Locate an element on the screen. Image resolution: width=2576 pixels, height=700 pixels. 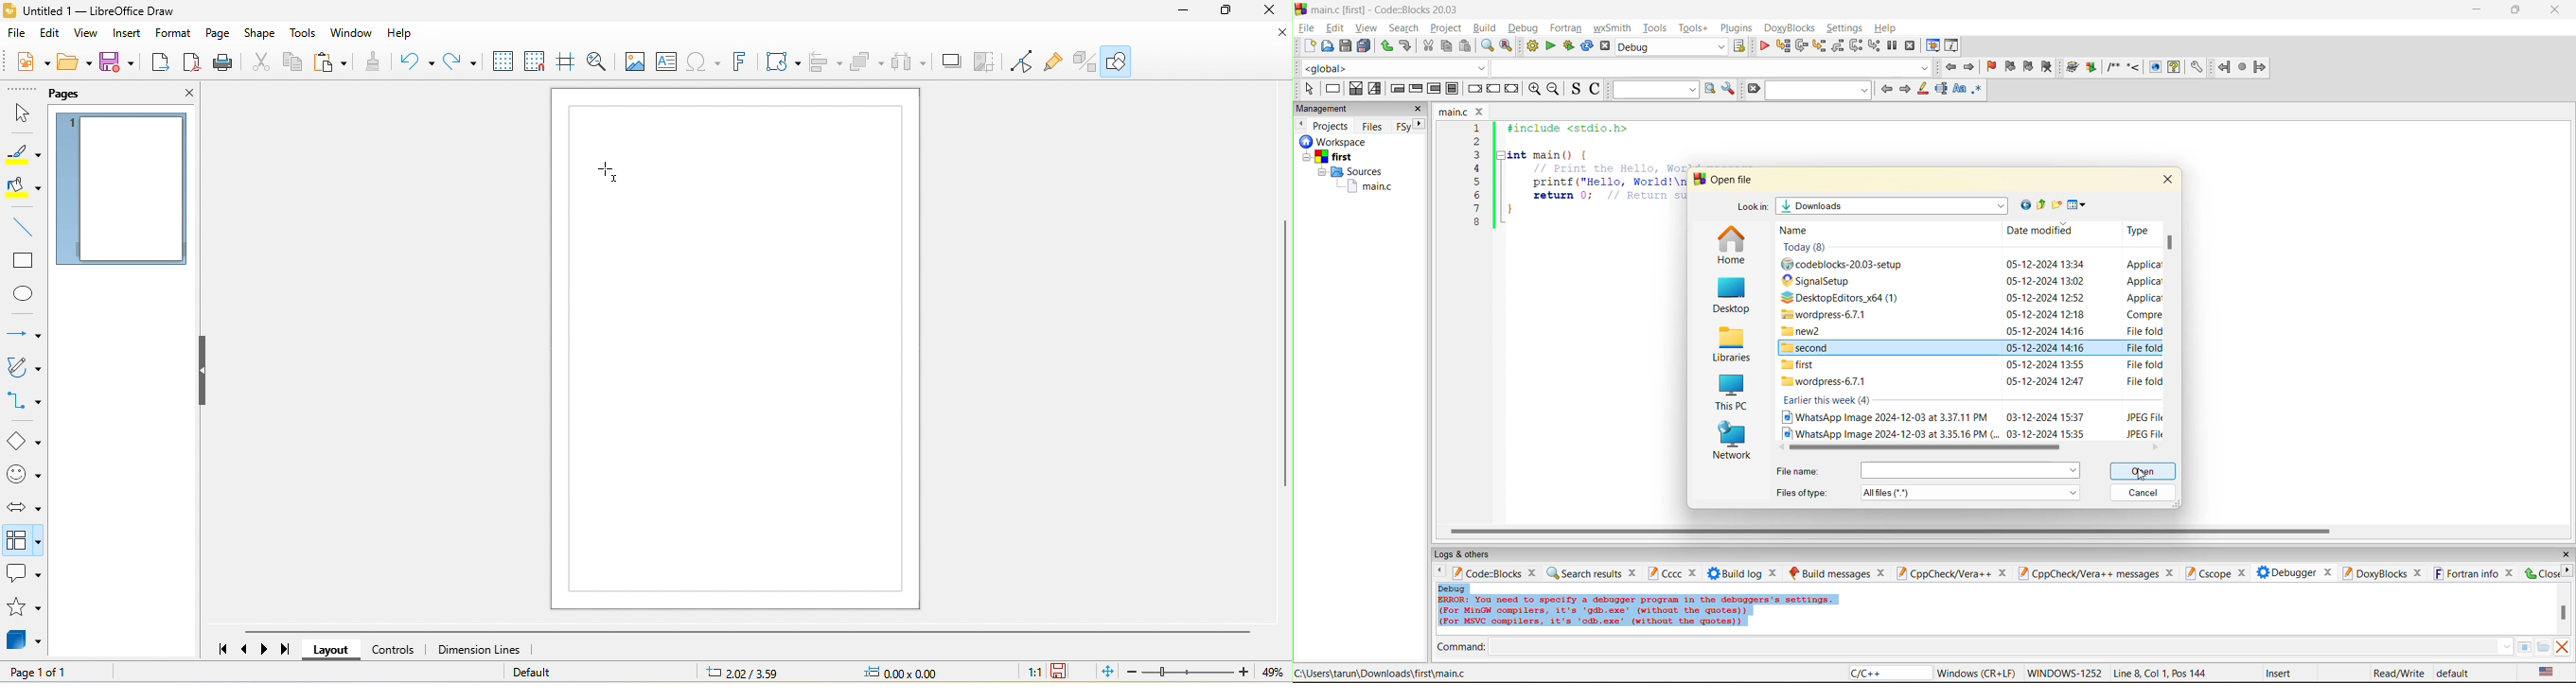
text box is located at coordinates (666, 61).